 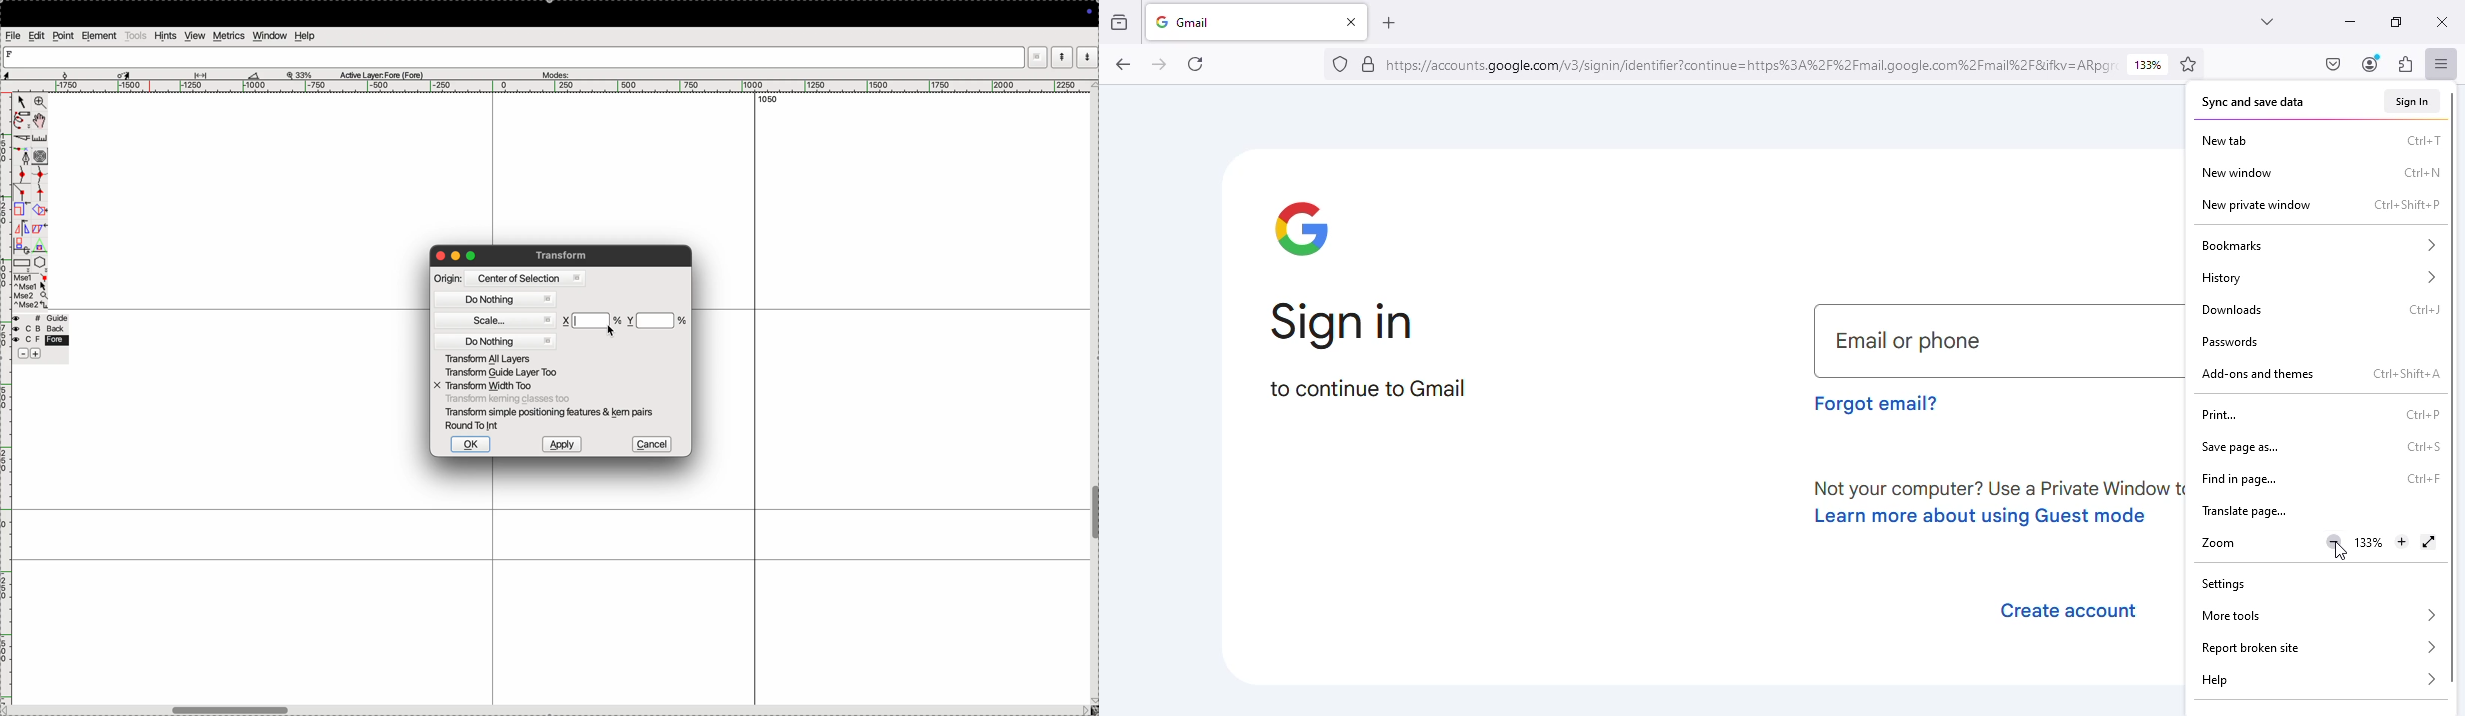 I want to click on scale, so click(x=499, y=321).